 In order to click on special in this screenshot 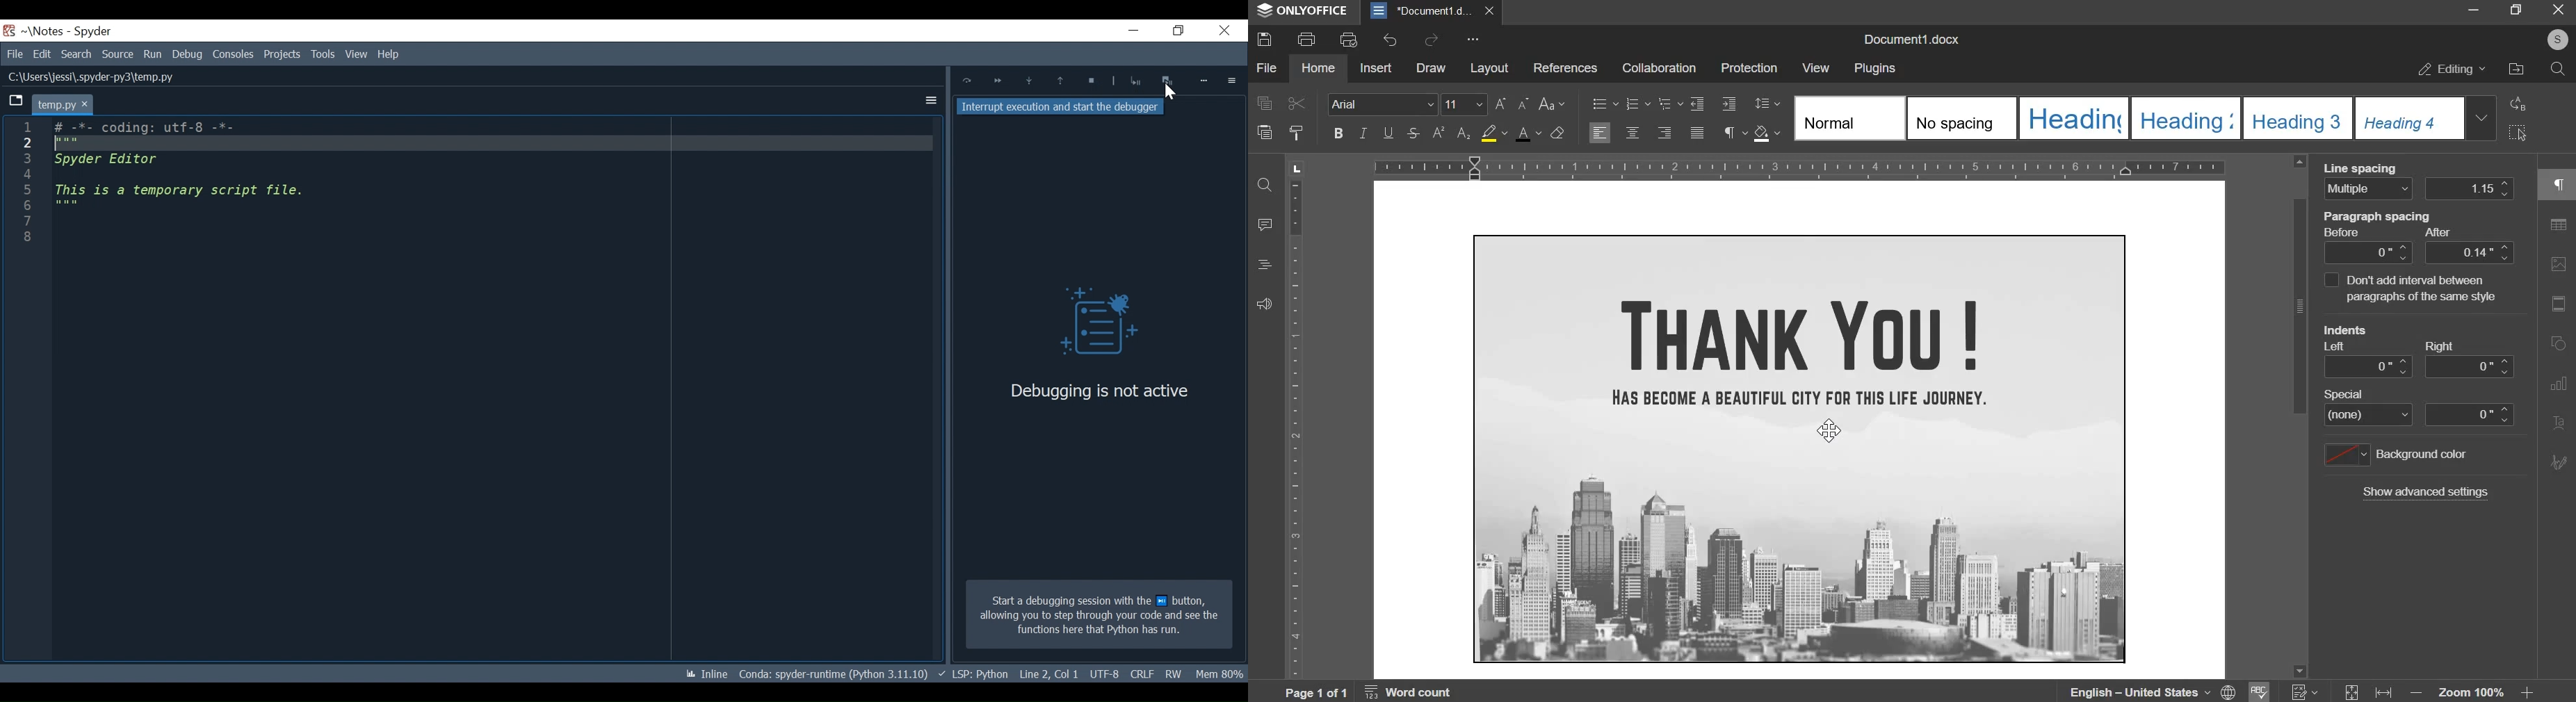, I will do `click(2417, 416)`.